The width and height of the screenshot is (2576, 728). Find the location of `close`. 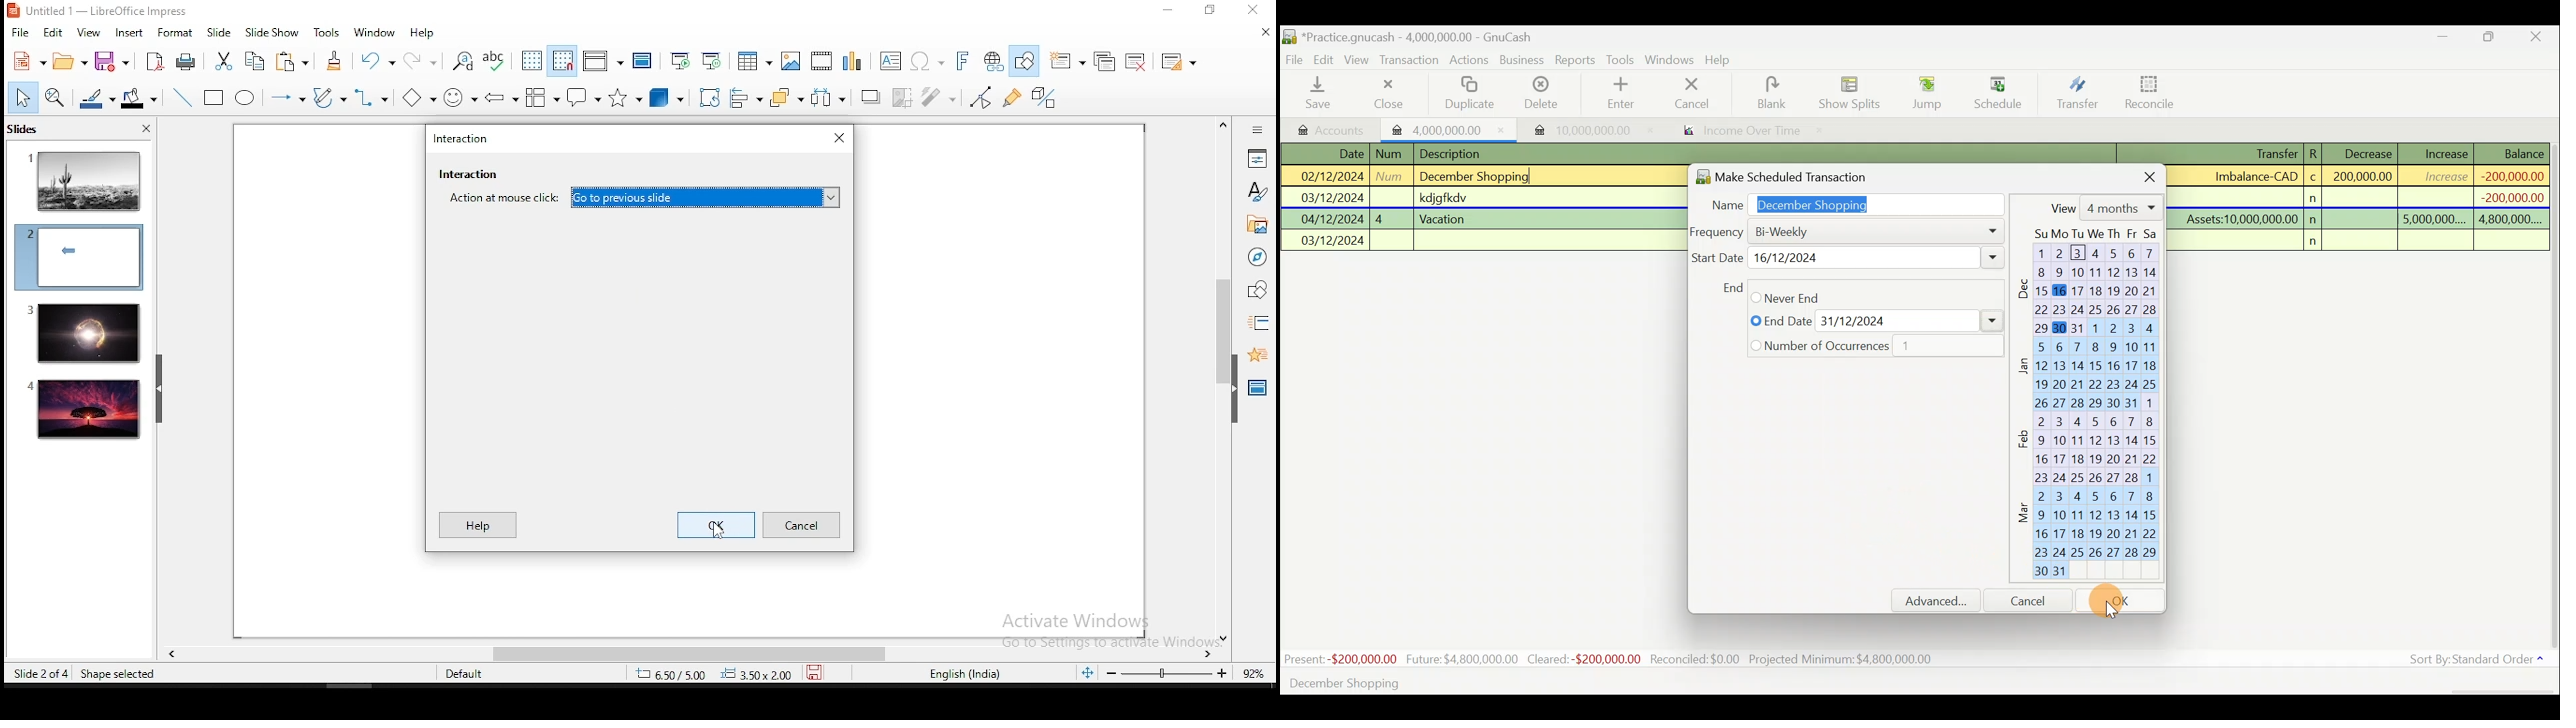

close is located at coordinates (144, 131).